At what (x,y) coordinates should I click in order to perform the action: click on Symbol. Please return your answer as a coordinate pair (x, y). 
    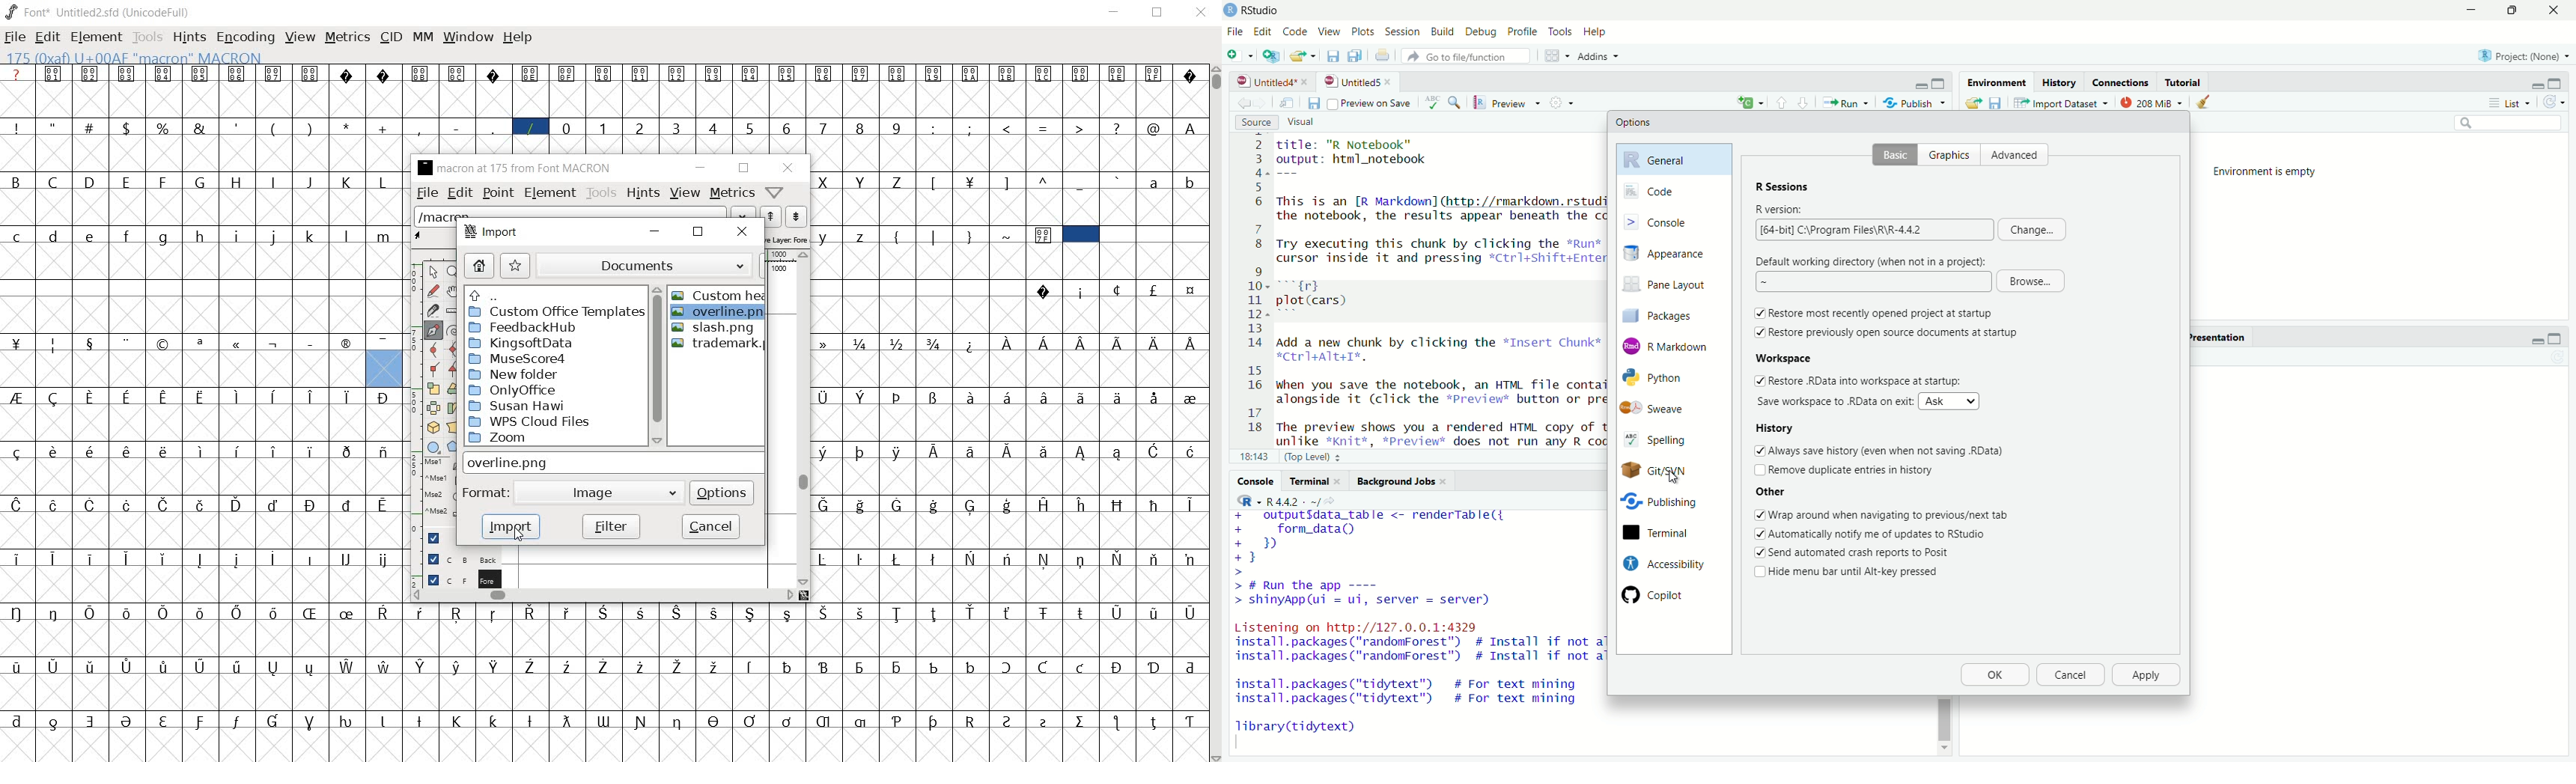
    Looking at the image, I should click on (384, 398).